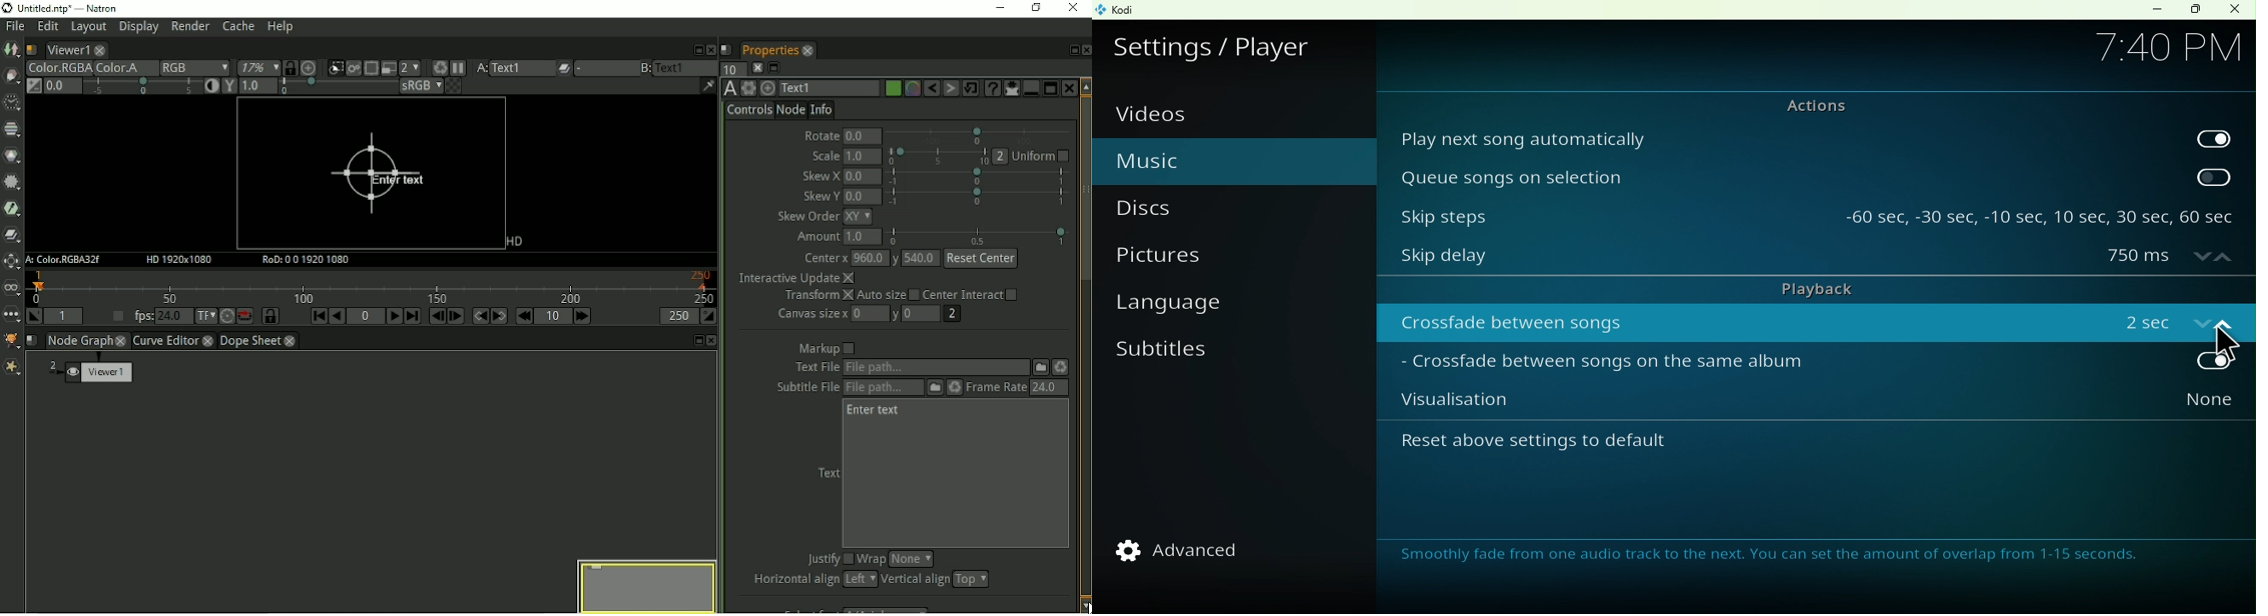  Describe the element at coordinates (1744, 321) in the screenshot. I see `Crossfade between songs` at that location.